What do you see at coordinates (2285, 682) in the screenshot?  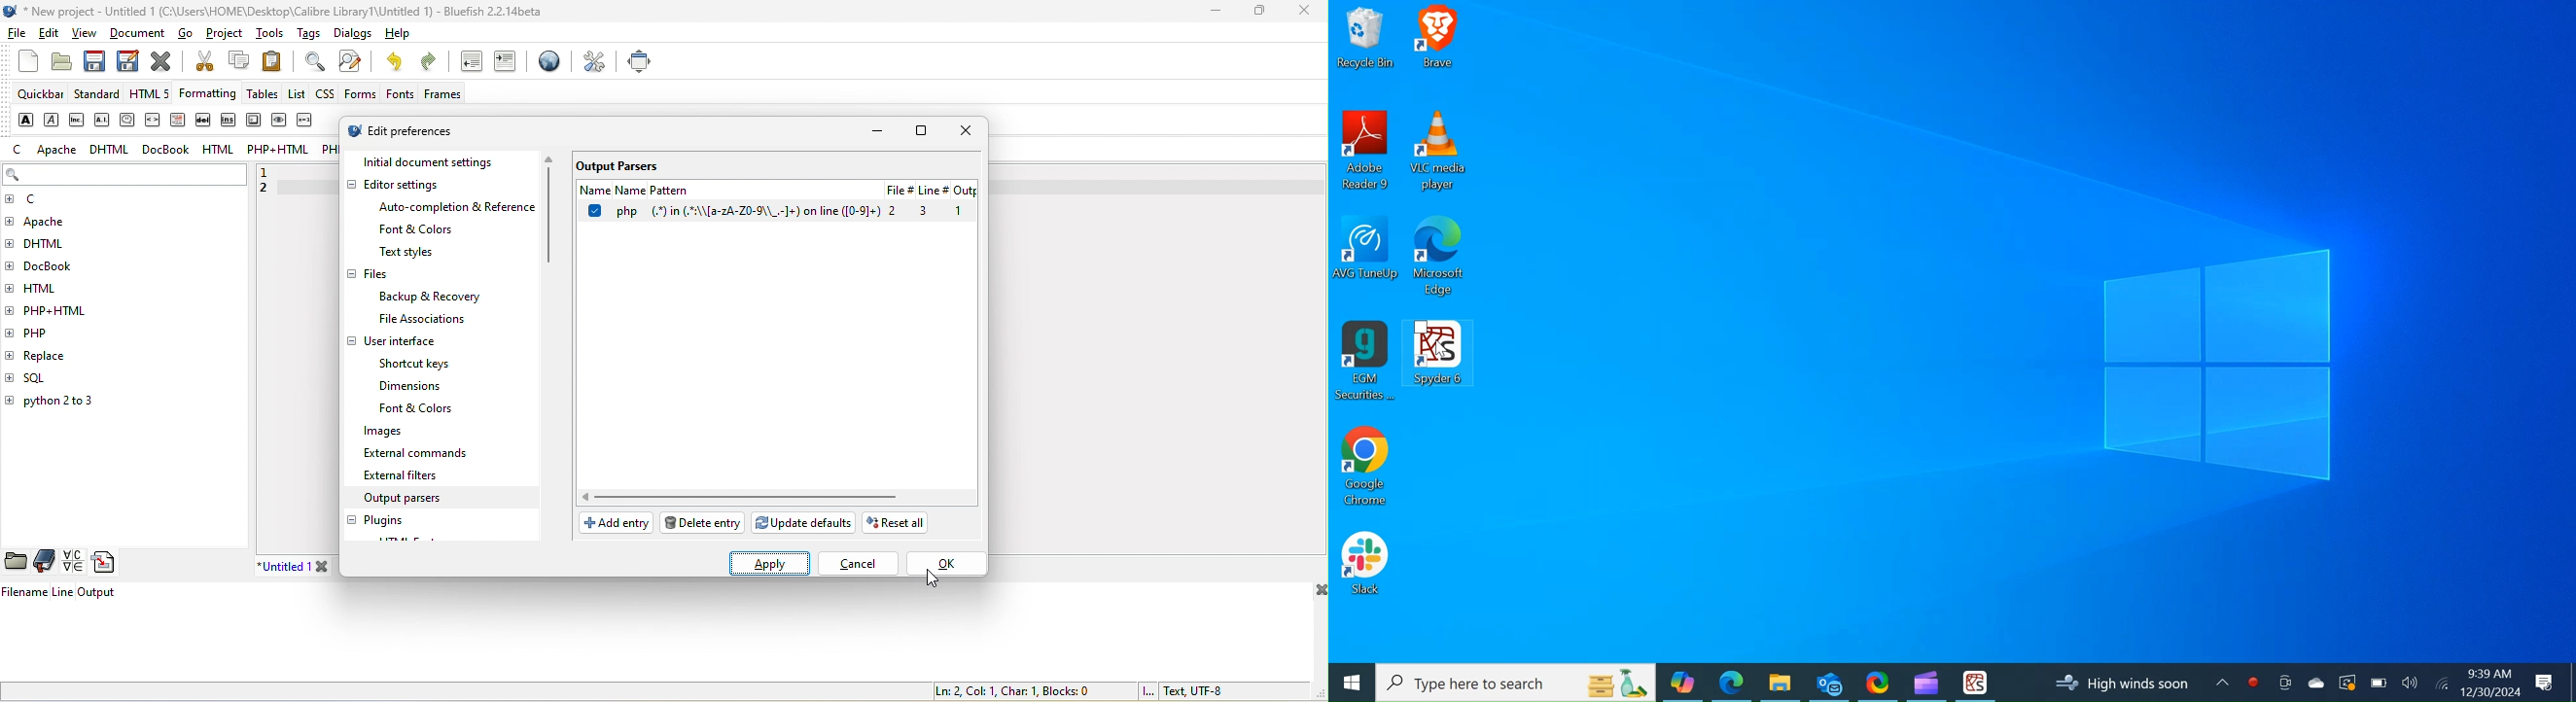 I see `Meet now` at bounding box center [2285, 682].